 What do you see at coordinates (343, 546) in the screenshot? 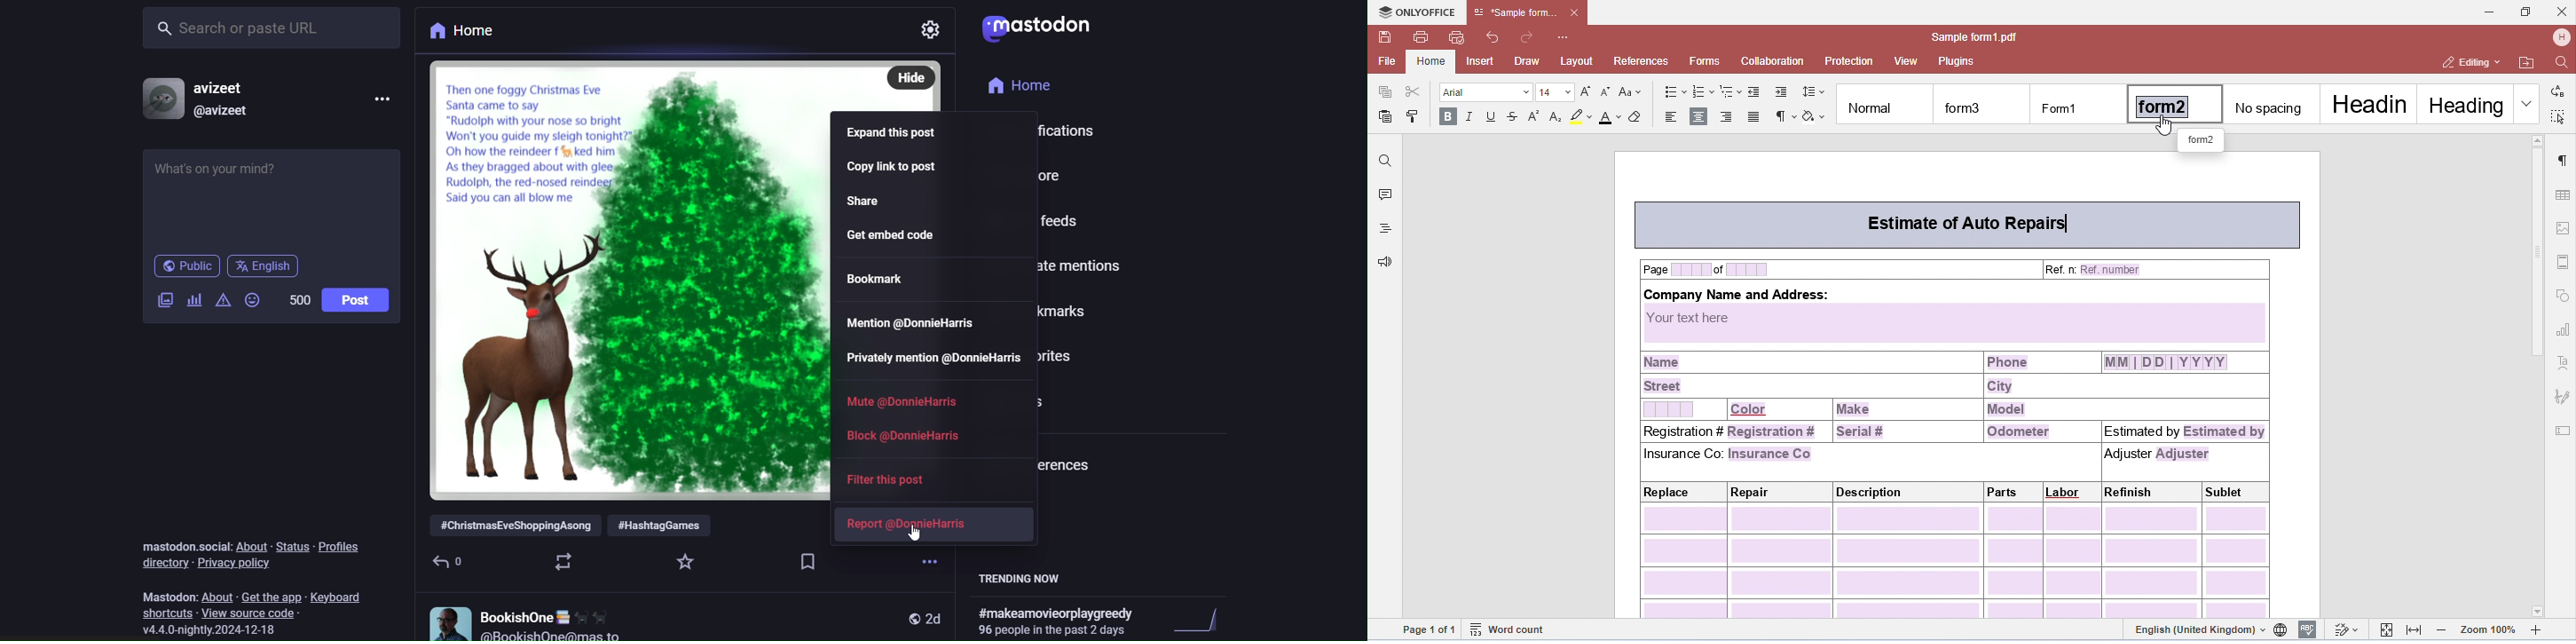
I see `profiles` at bounding box center [343, 546].